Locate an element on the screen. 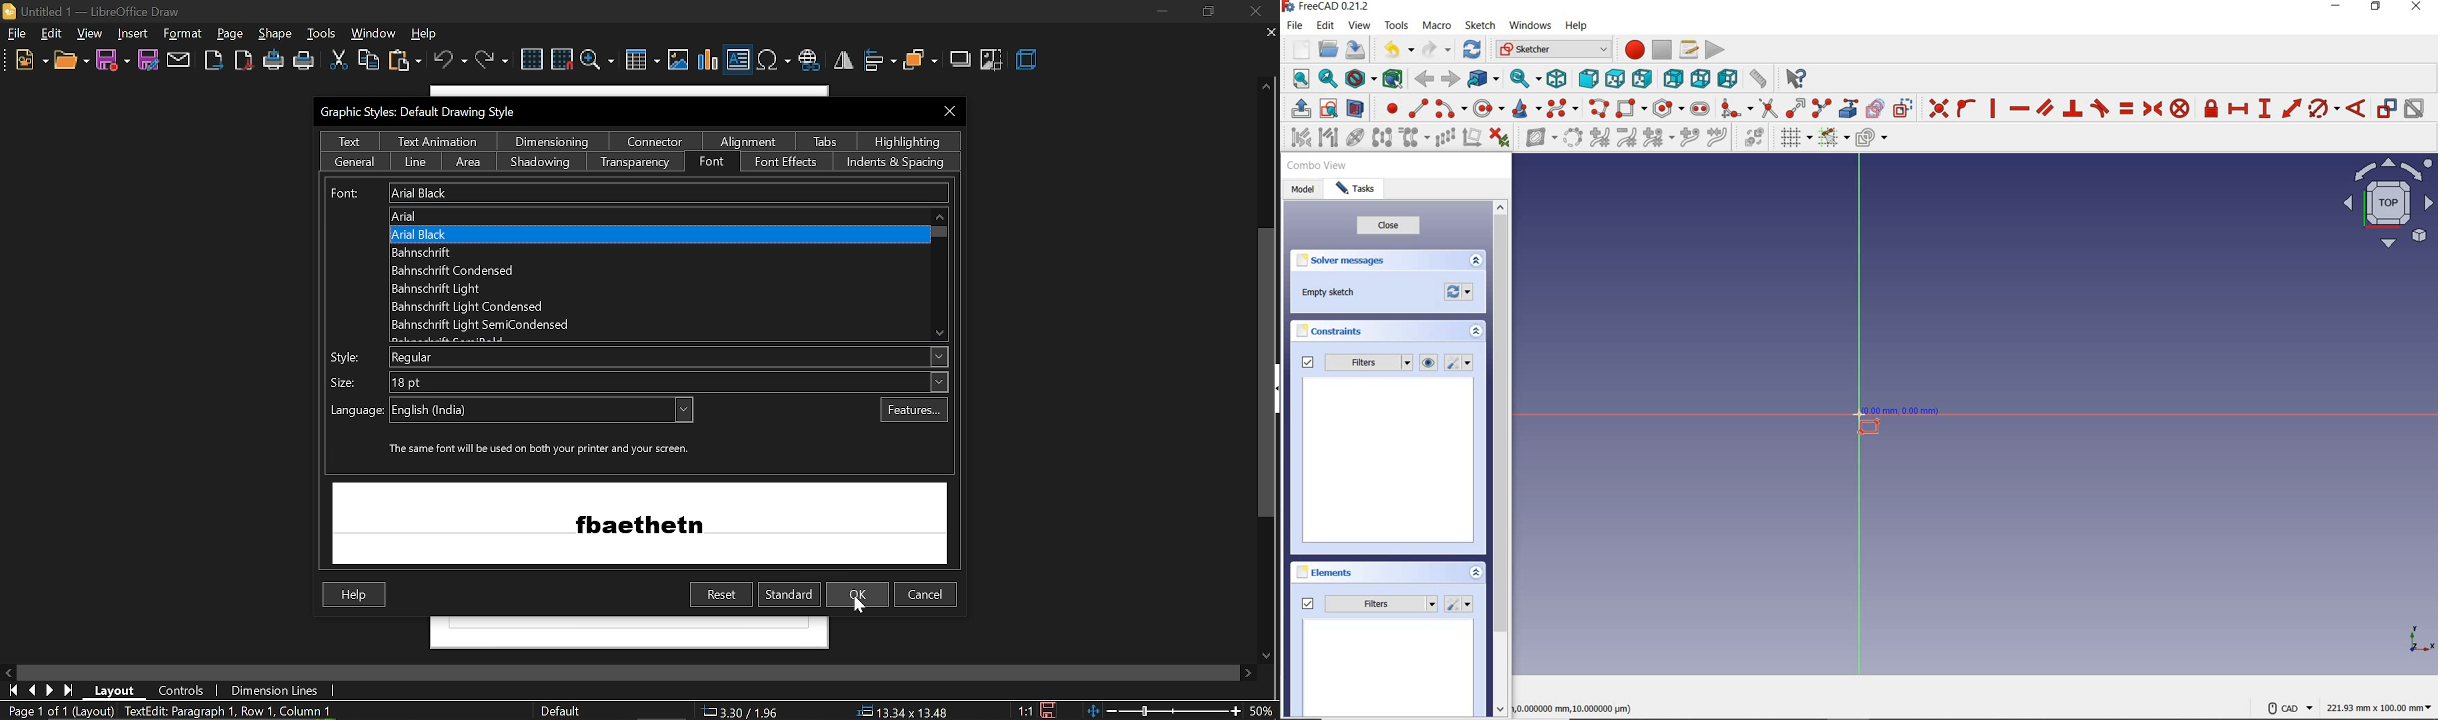  solver messages is located at coordinates (1343, 263).